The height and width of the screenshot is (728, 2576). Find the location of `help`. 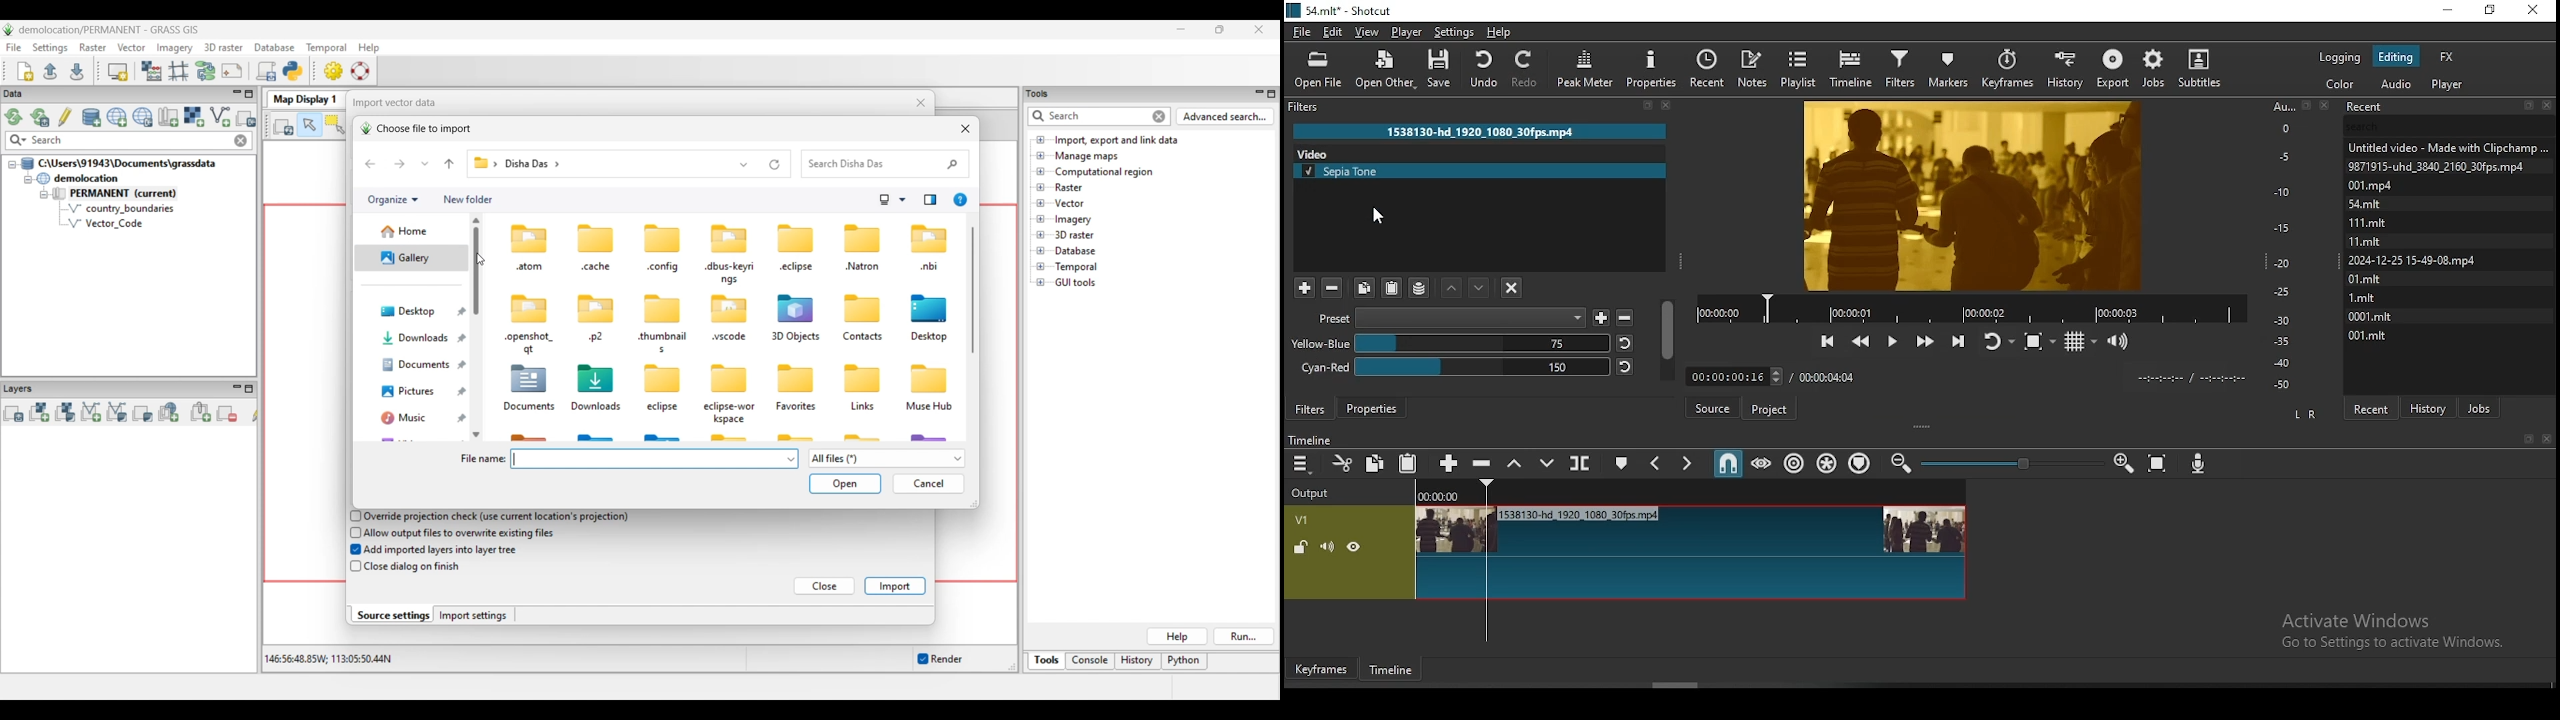

help is located at coordinates (1499, 31).